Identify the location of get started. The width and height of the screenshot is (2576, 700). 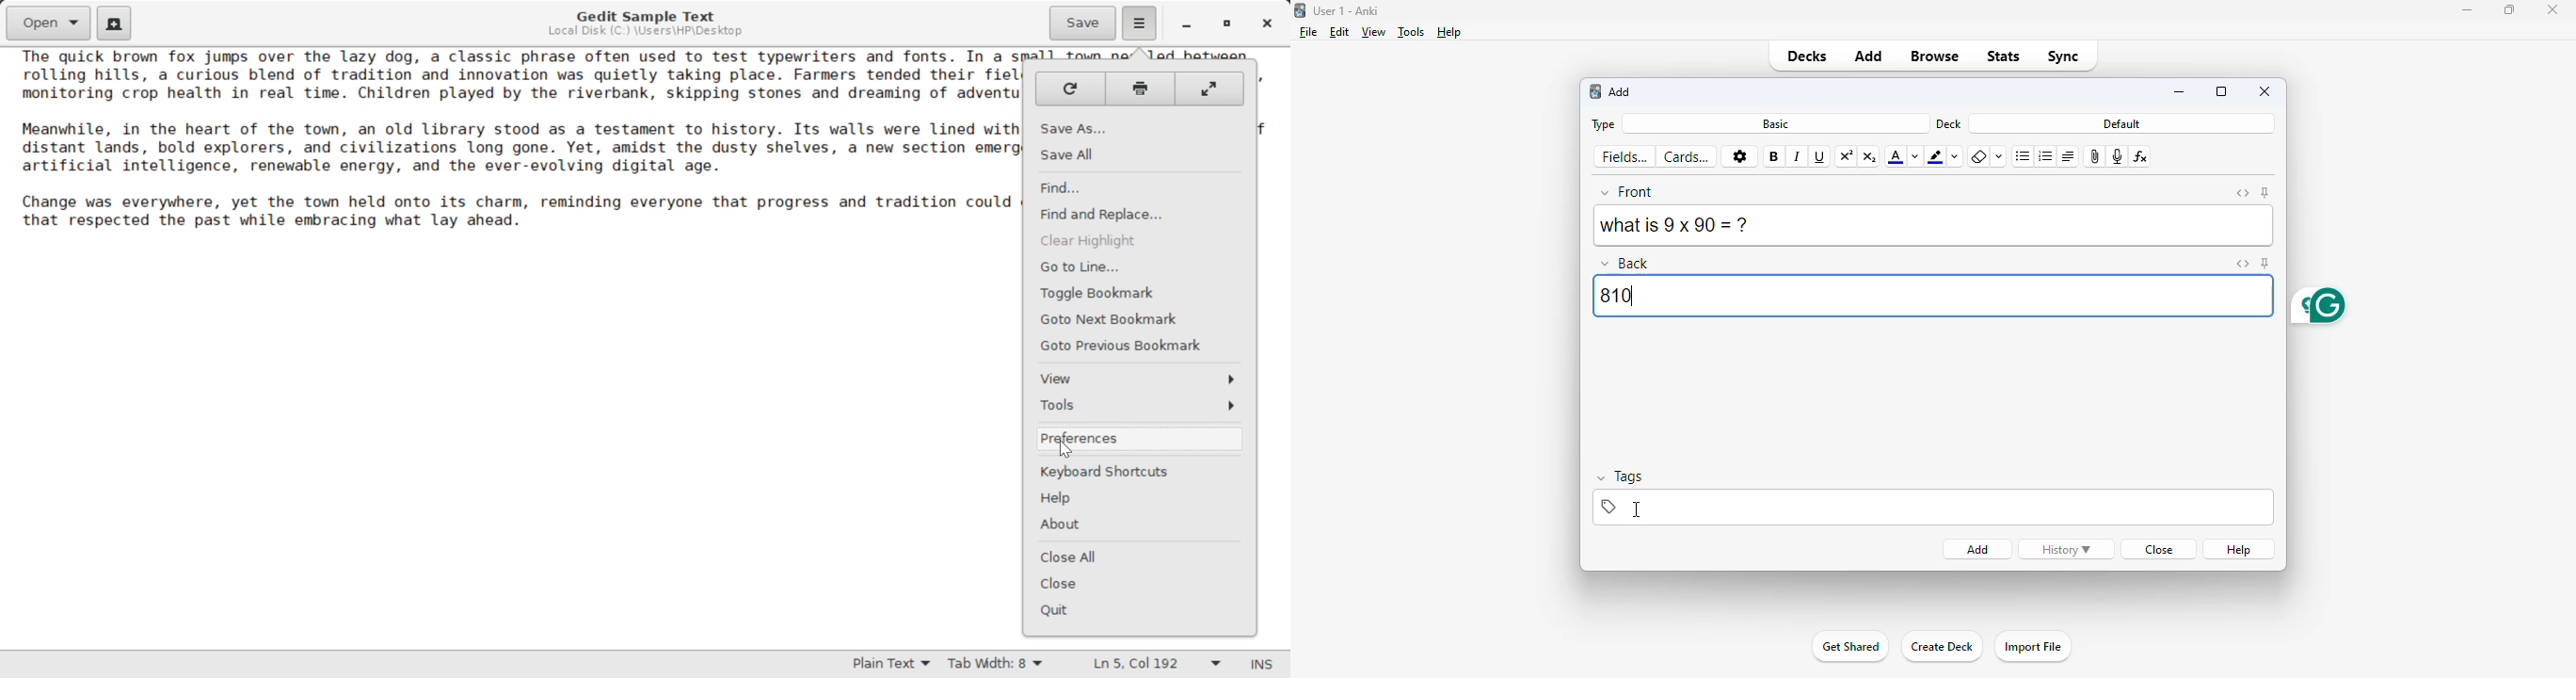
(1850, 646).